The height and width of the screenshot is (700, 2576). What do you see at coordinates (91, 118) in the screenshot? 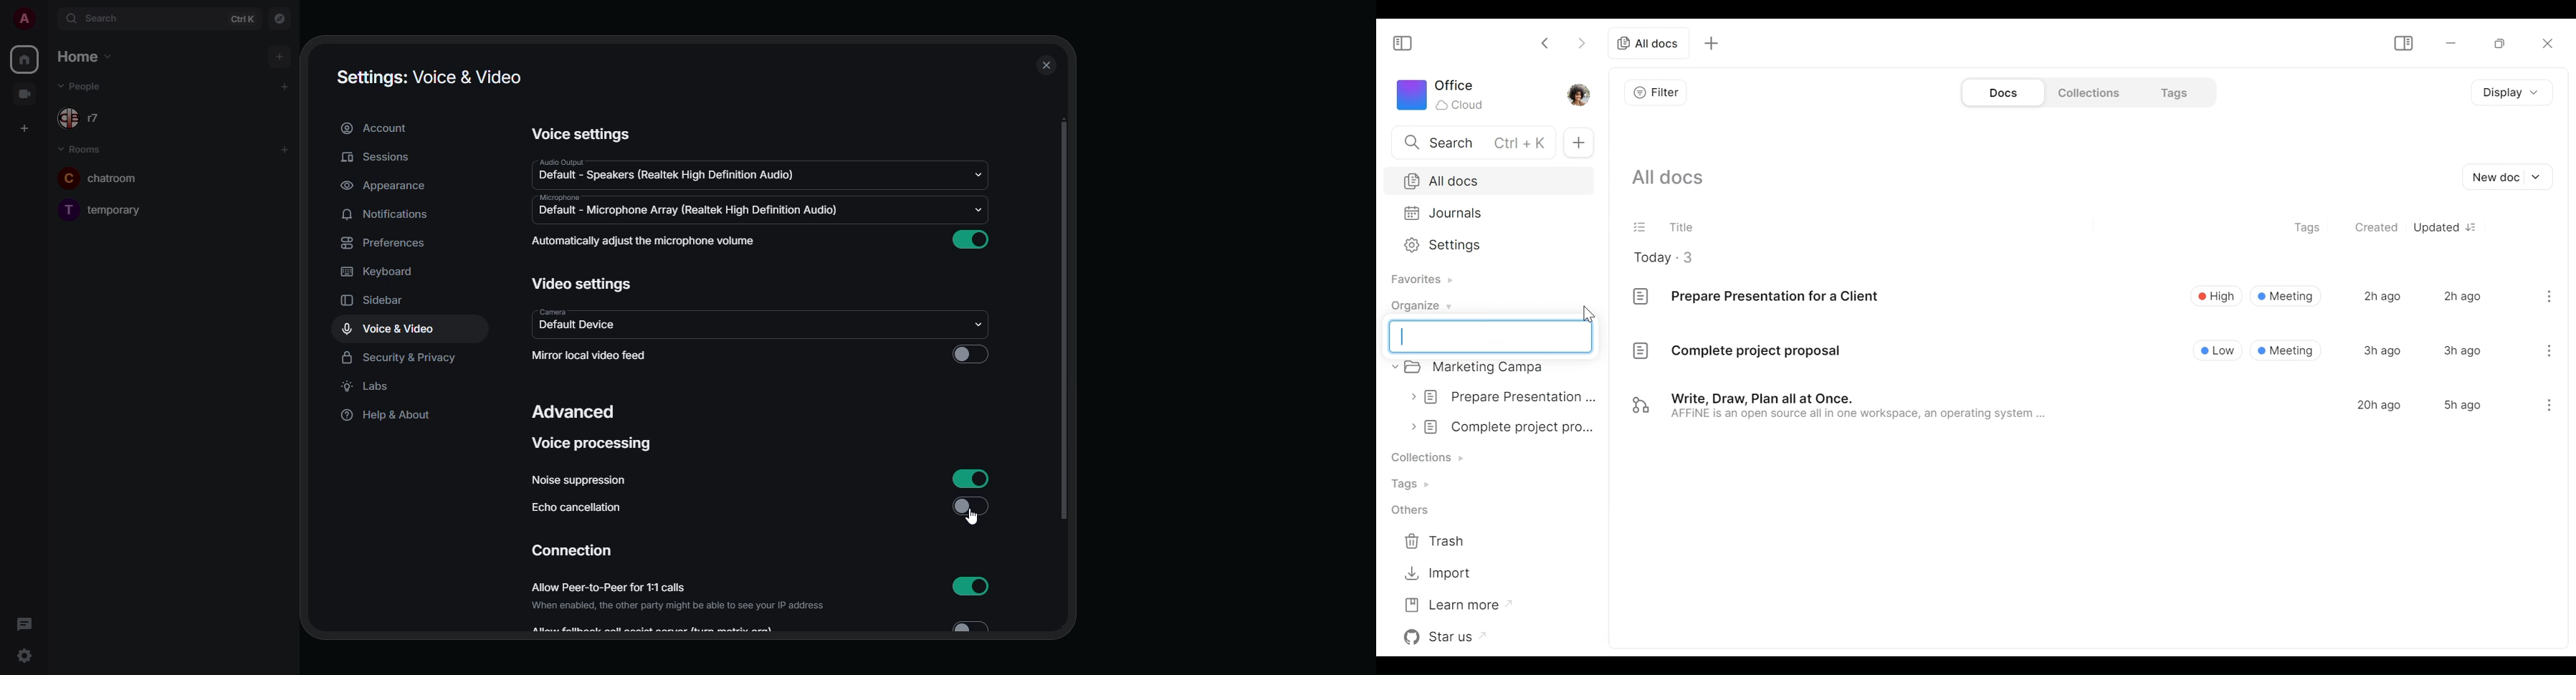
I see `people` at bounding box center [91, 118].